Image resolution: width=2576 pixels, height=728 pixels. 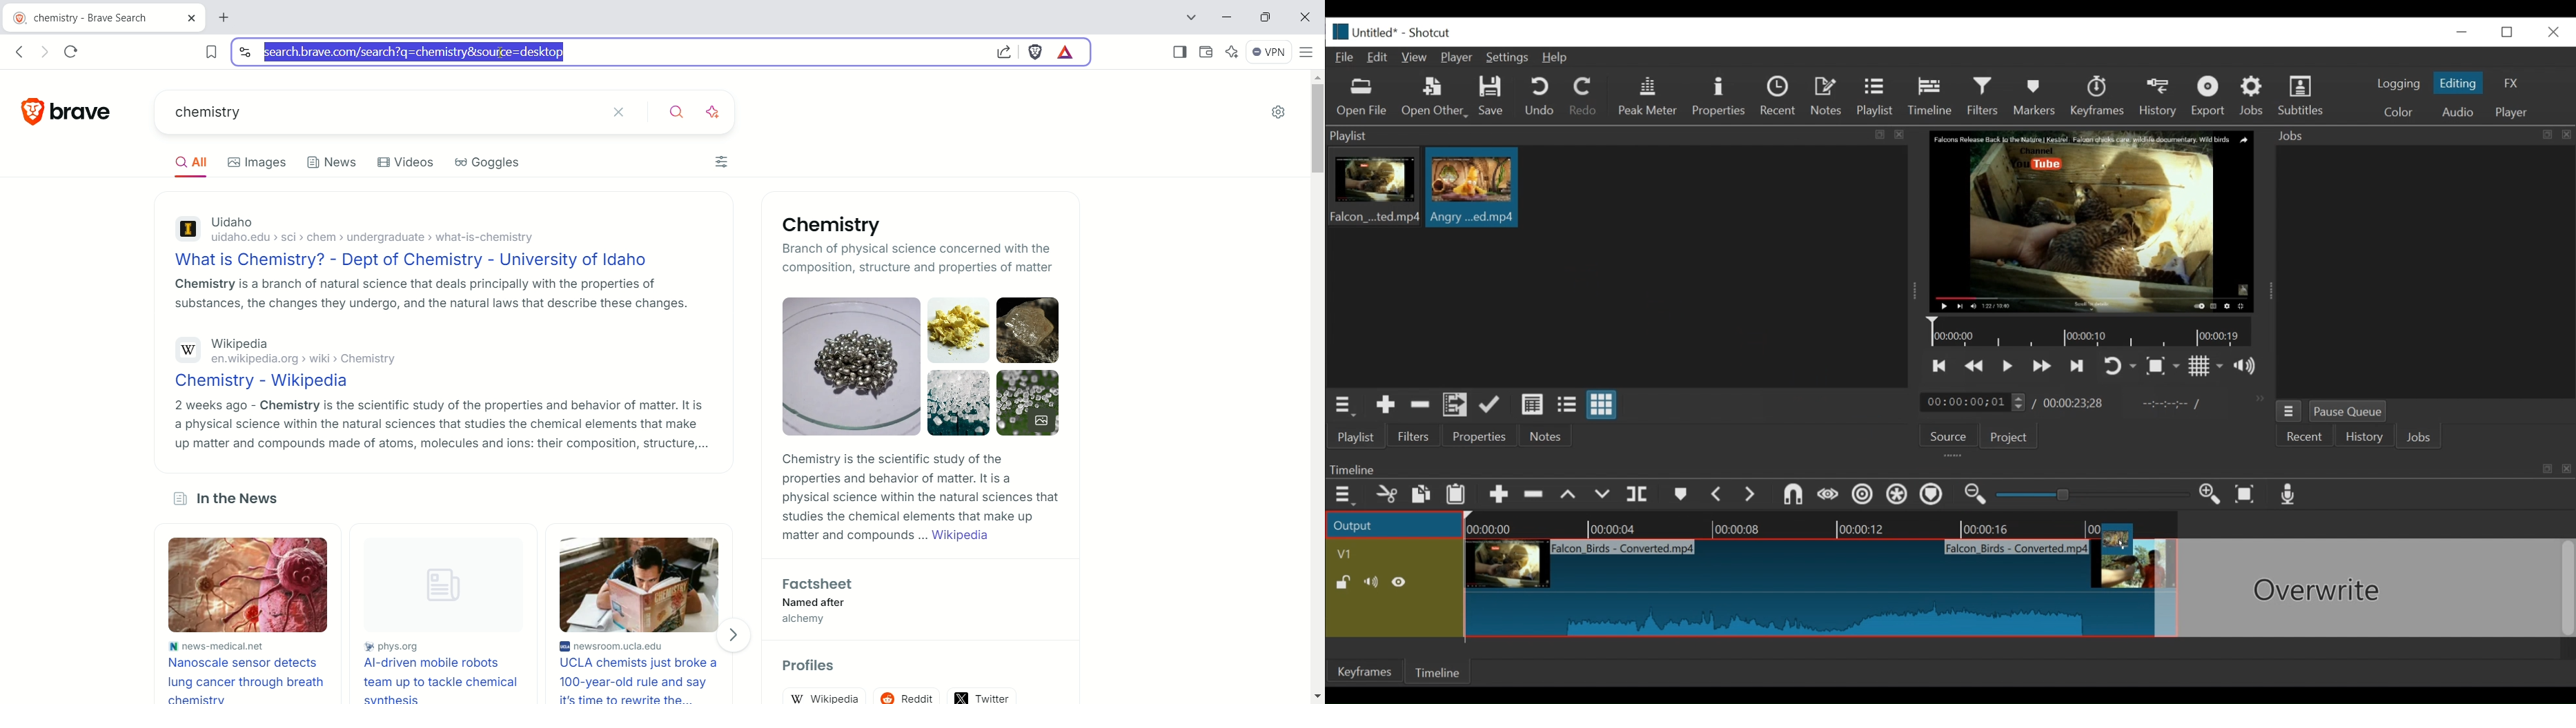 What do you see at coordinates (629, 111) in the screenshot?
I see `close` at bounding box center [629, 111].